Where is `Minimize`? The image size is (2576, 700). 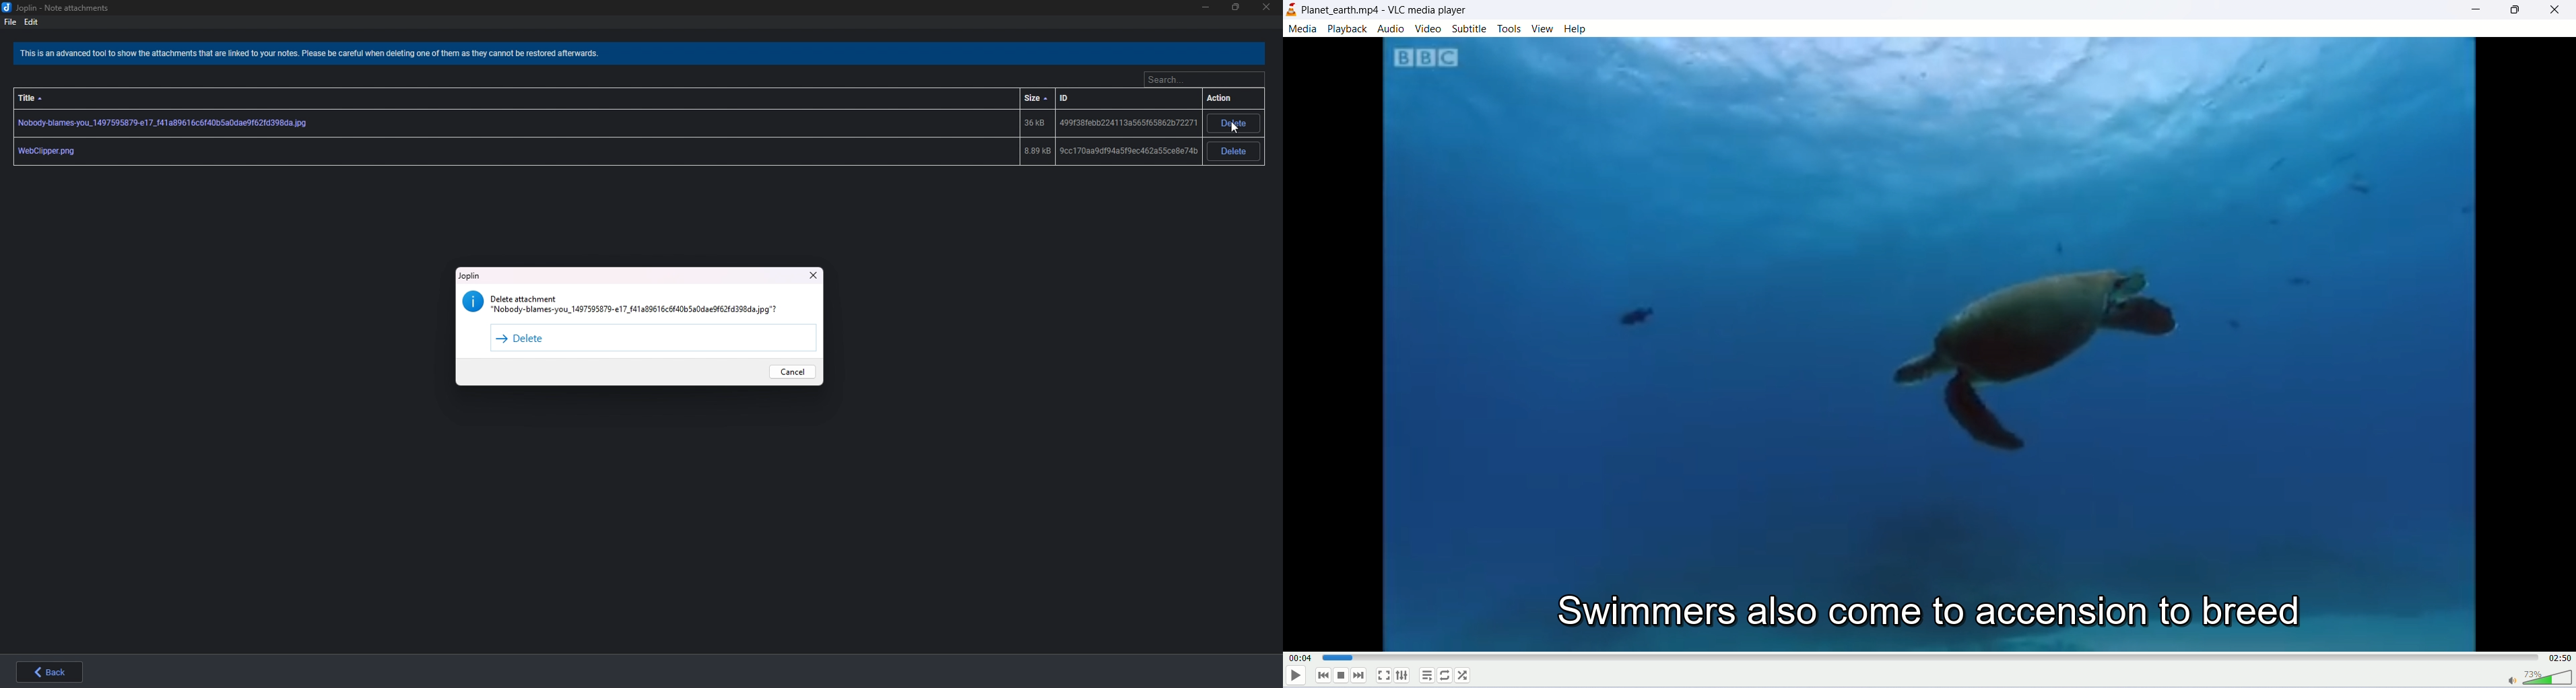
Minimize is located at coordinates (1205, 7).